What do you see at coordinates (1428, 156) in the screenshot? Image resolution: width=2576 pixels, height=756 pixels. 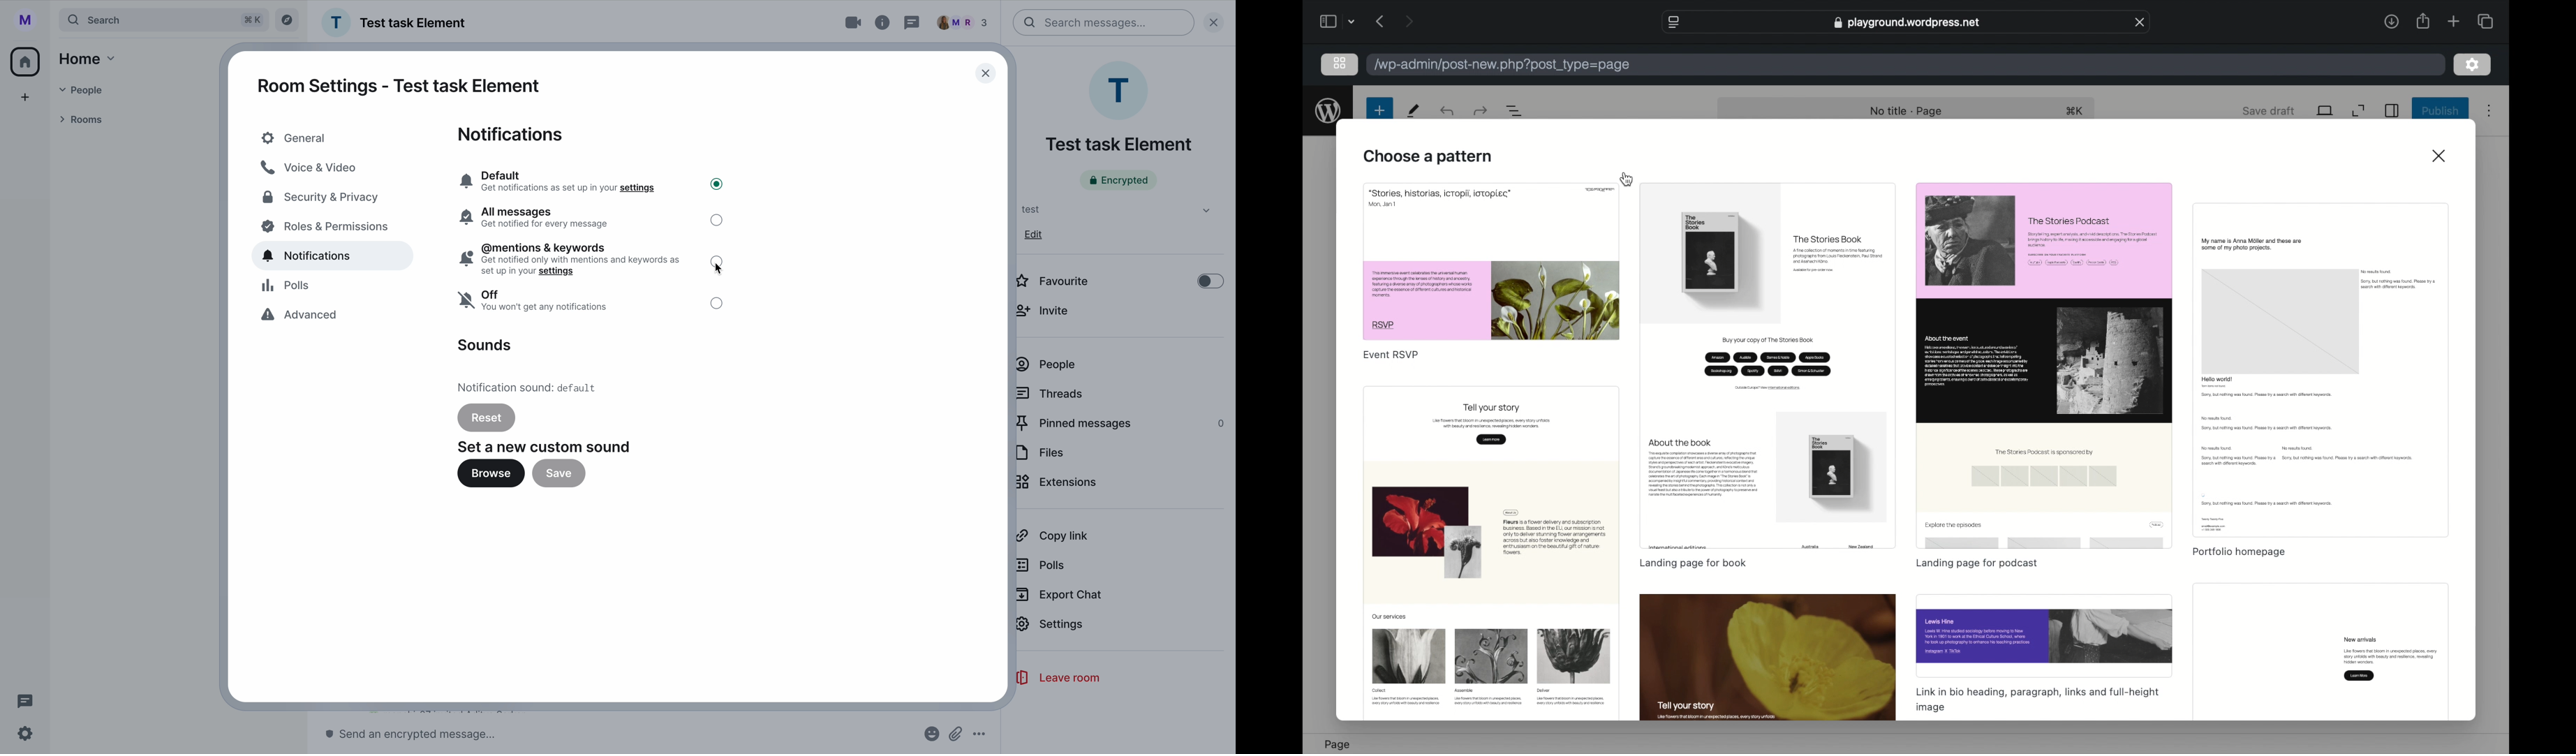 I see `choose a pattern` at bounding box center [1428, 156].